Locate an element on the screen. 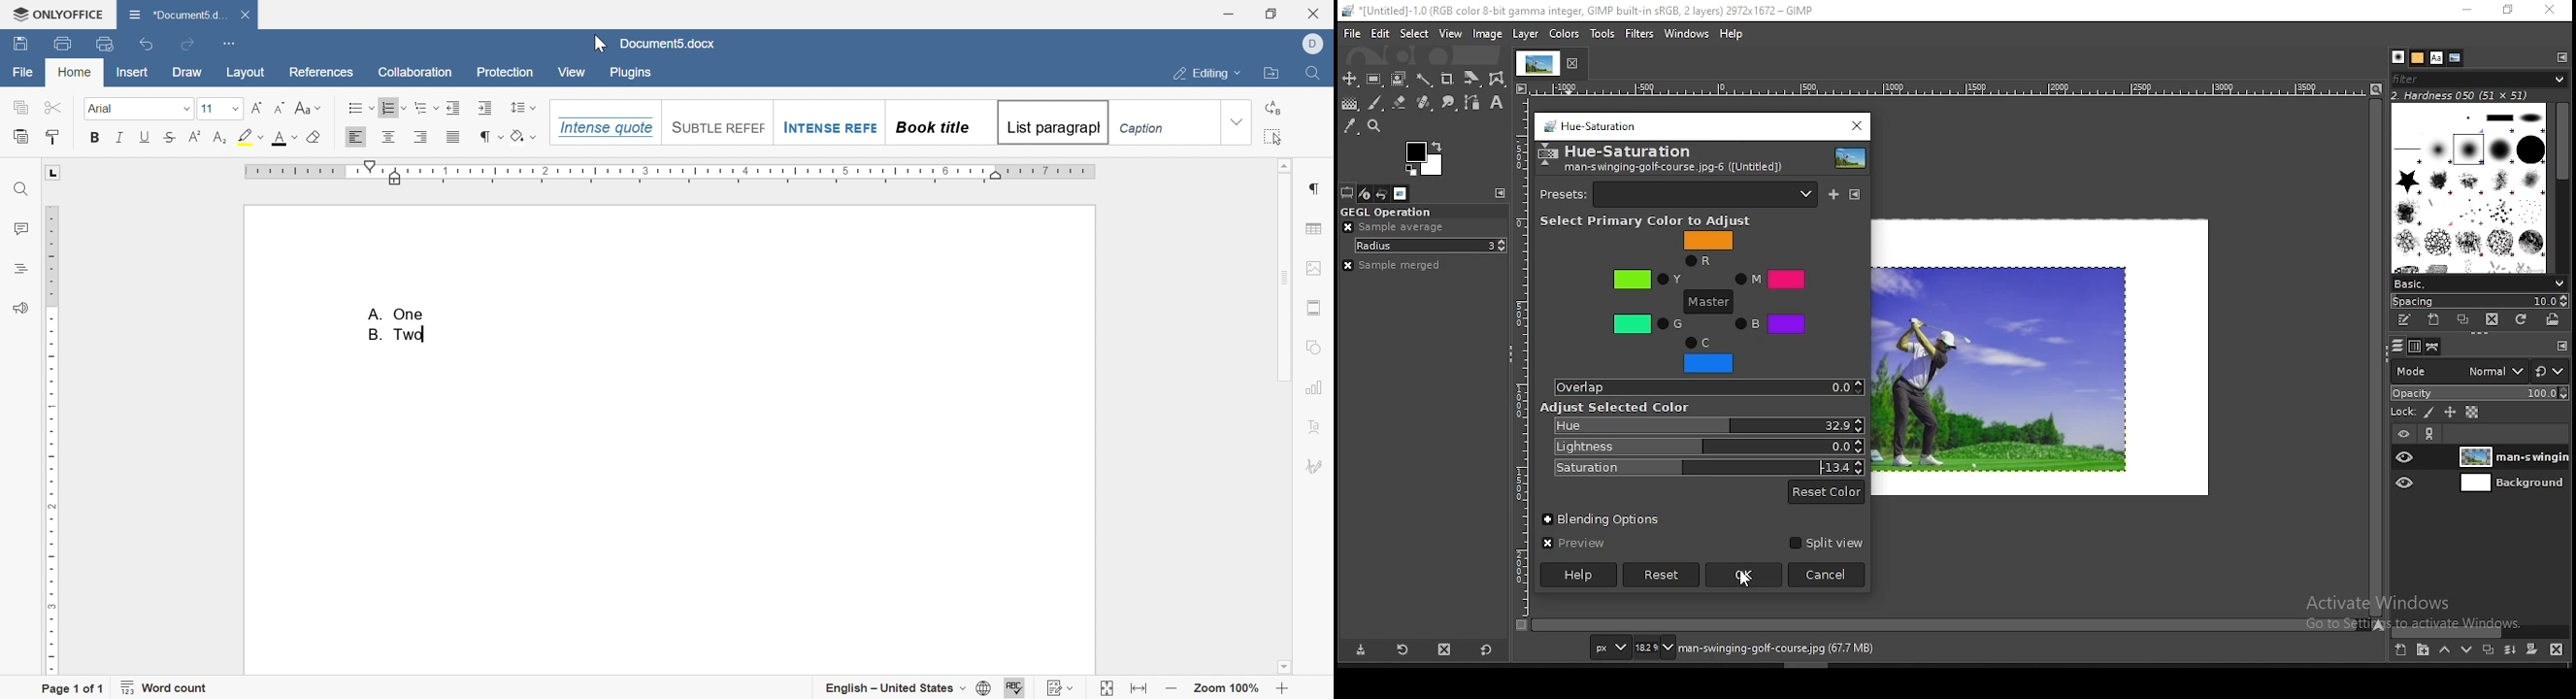 The image size is (2576, 700). fonts is located at coordinates (2435, 58).